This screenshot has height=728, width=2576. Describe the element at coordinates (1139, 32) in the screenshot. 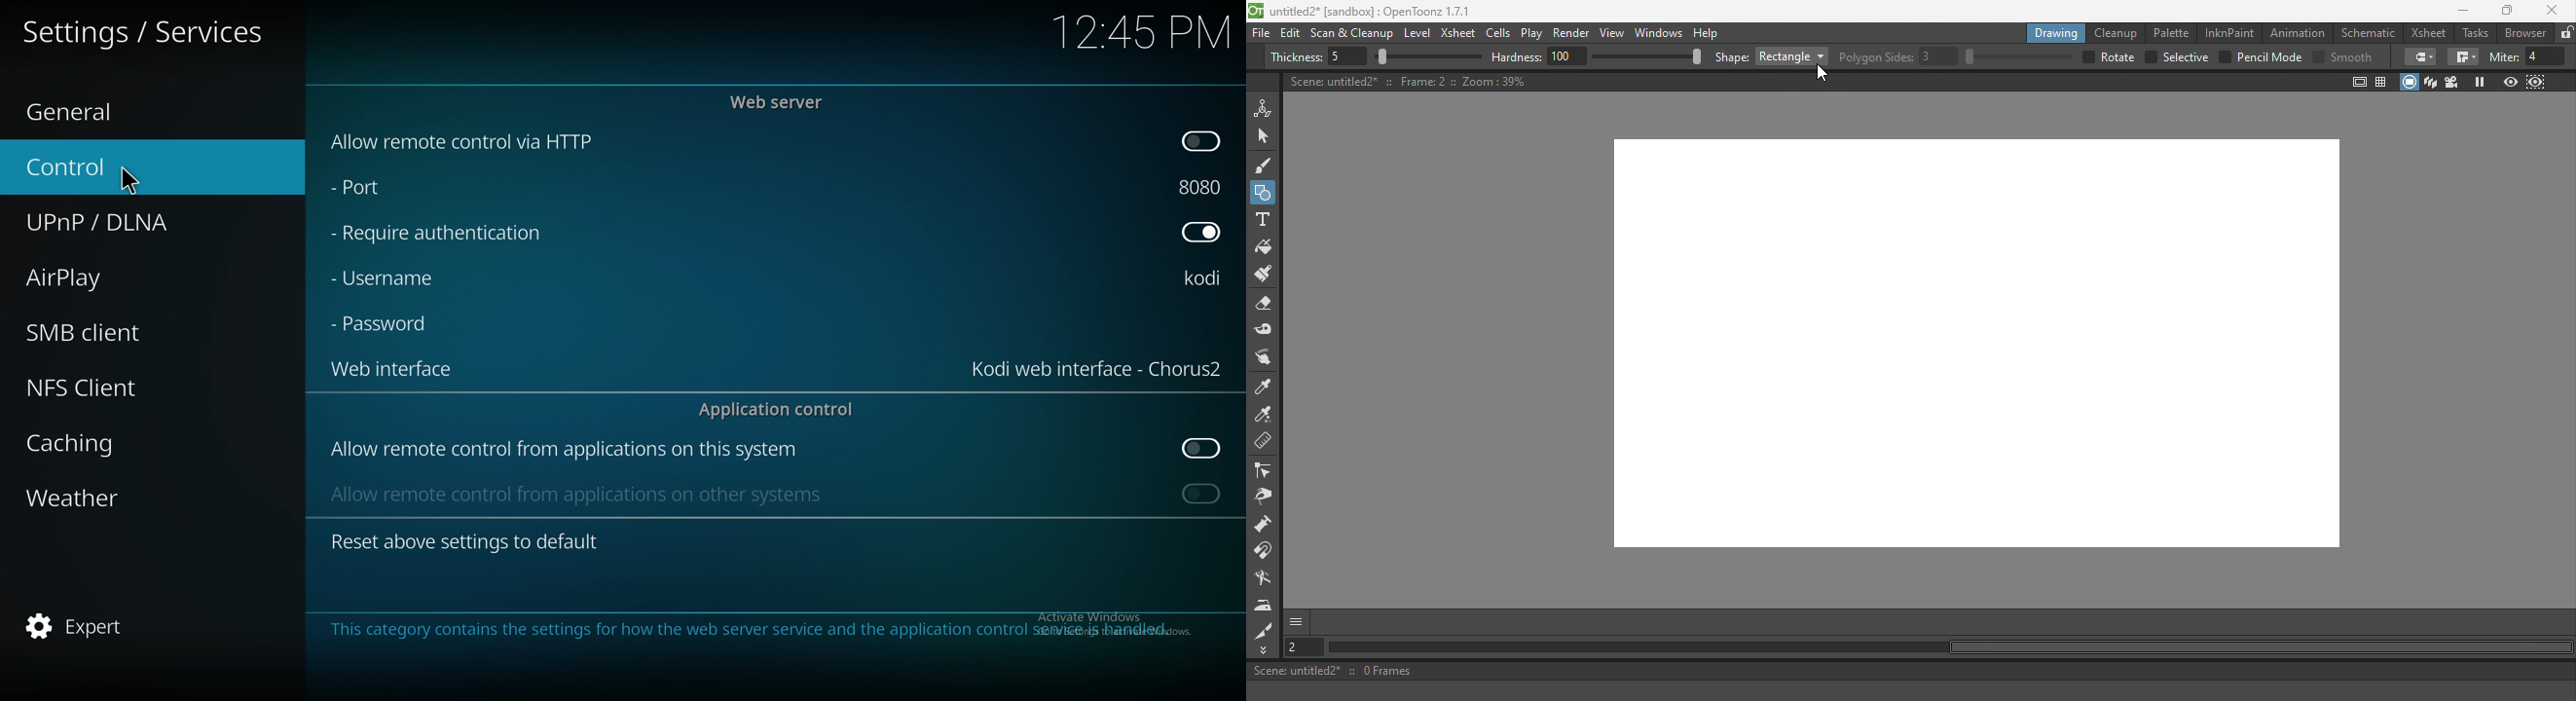

I see `time` at that location.